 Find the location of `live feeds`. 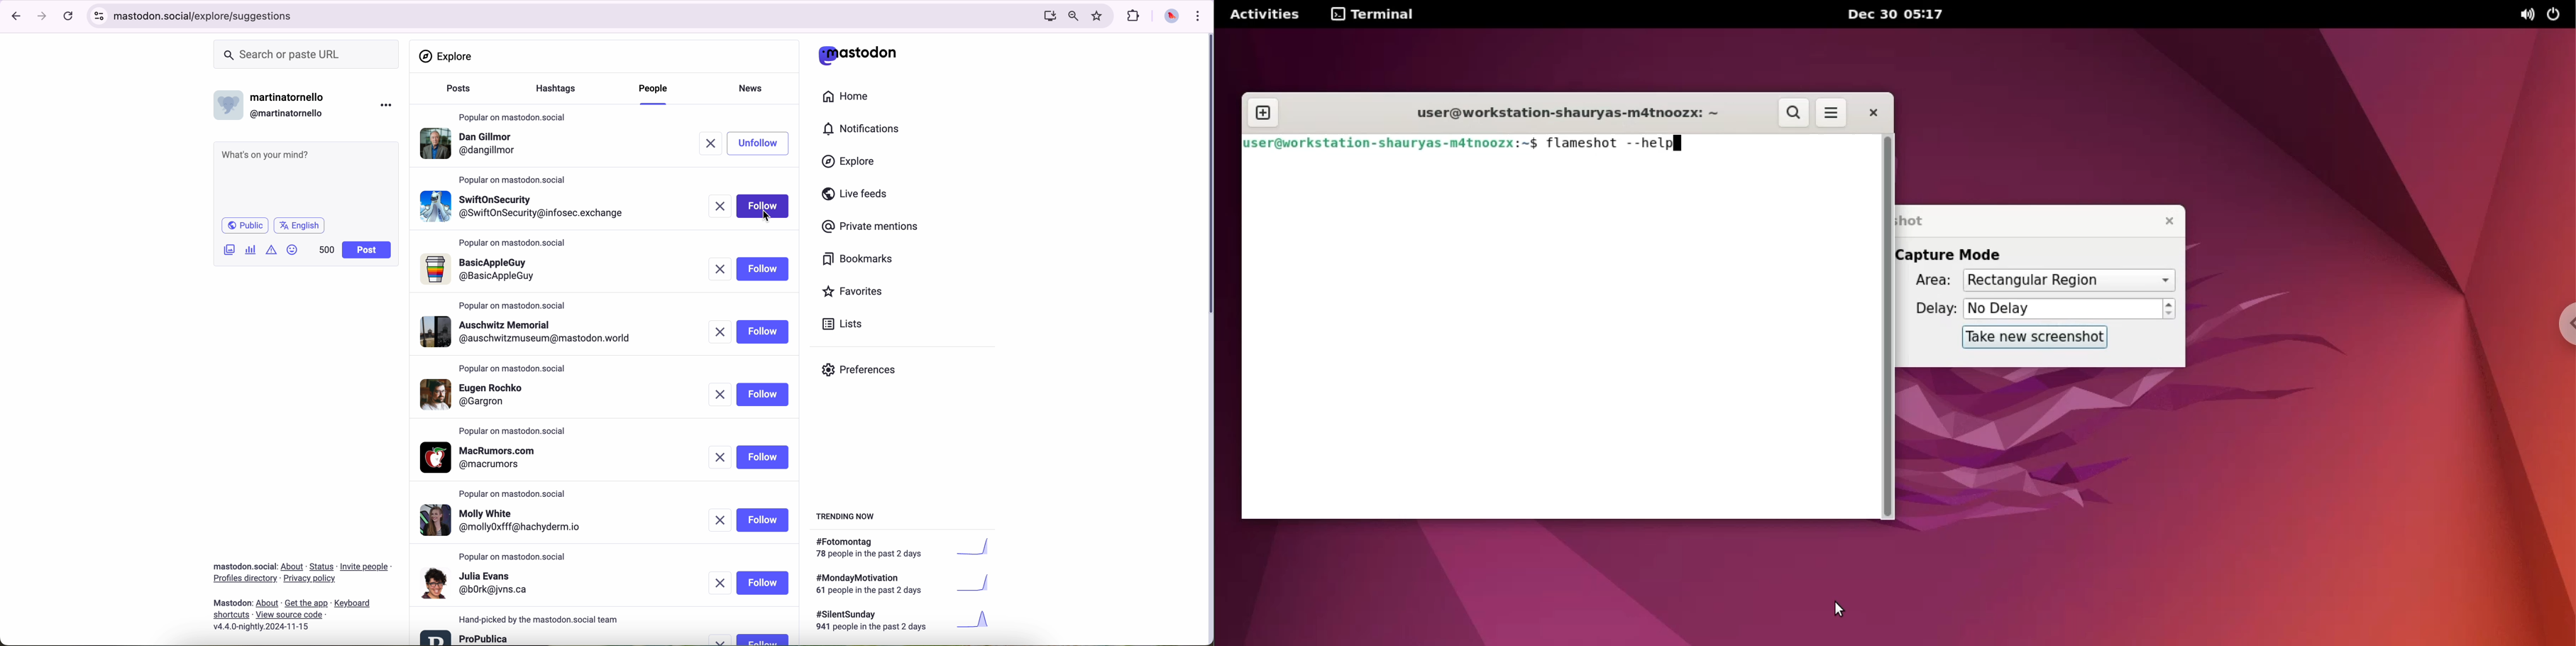

live feeds is located at coordinates (858, 196).